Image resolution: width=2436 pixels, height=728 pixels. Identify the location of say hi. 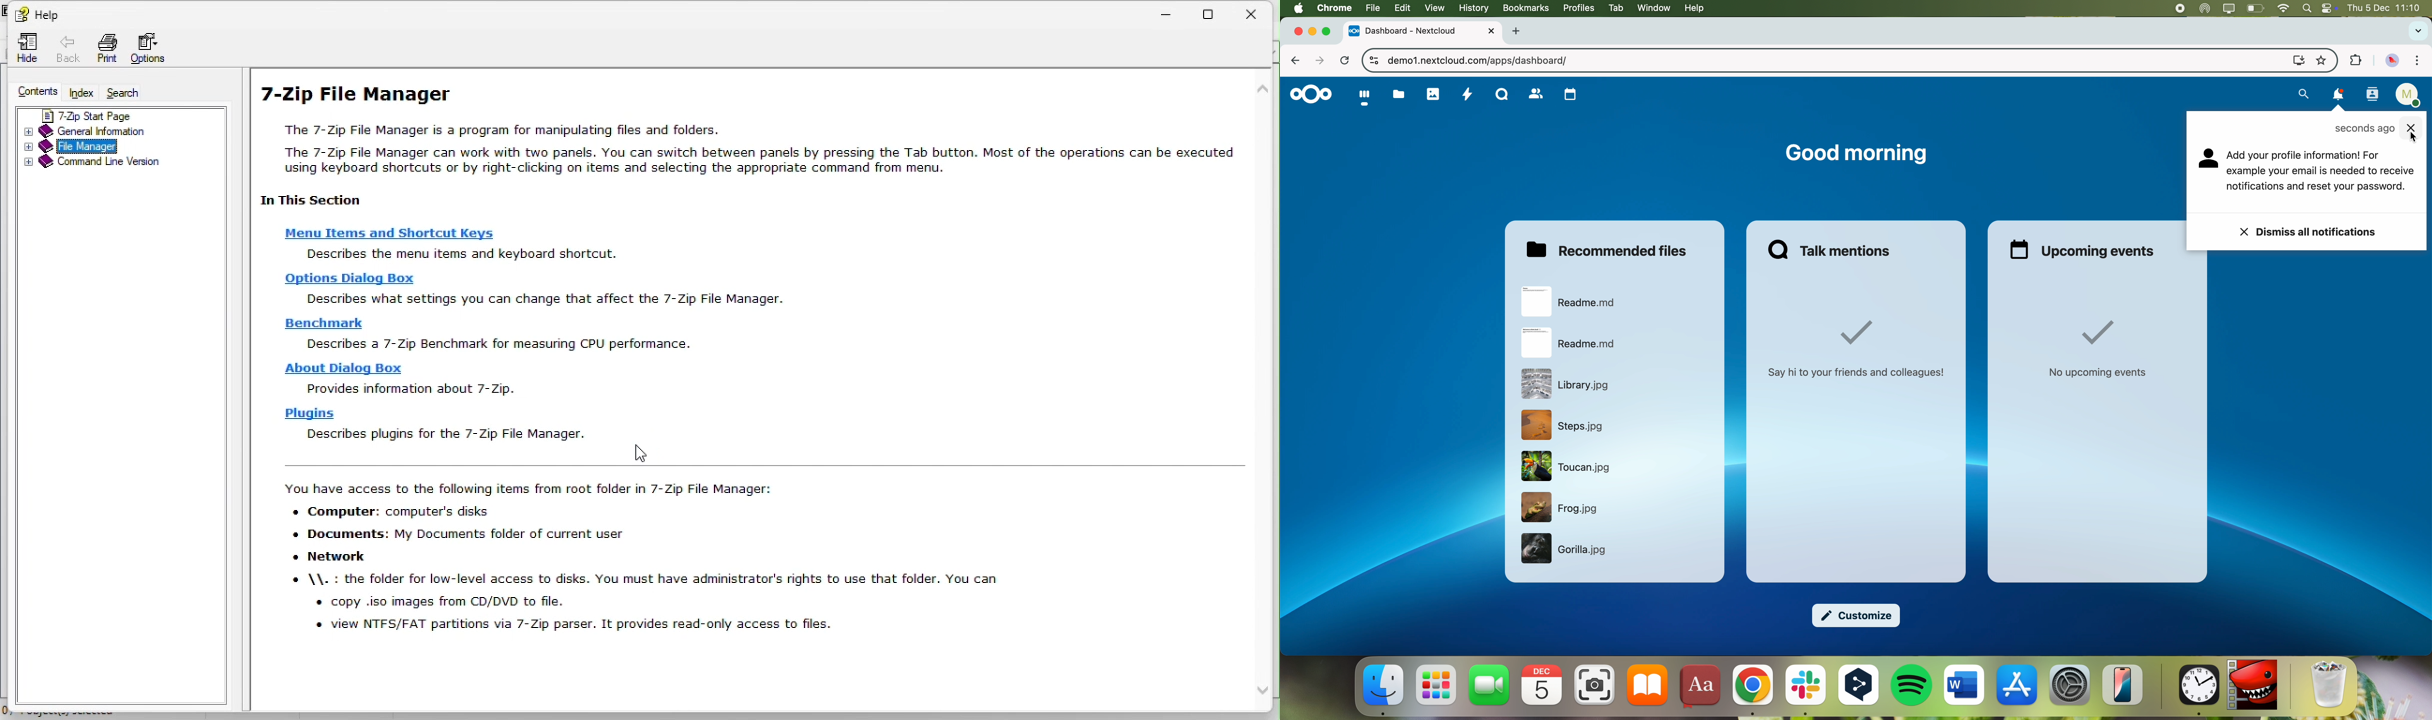
(1859, 350).